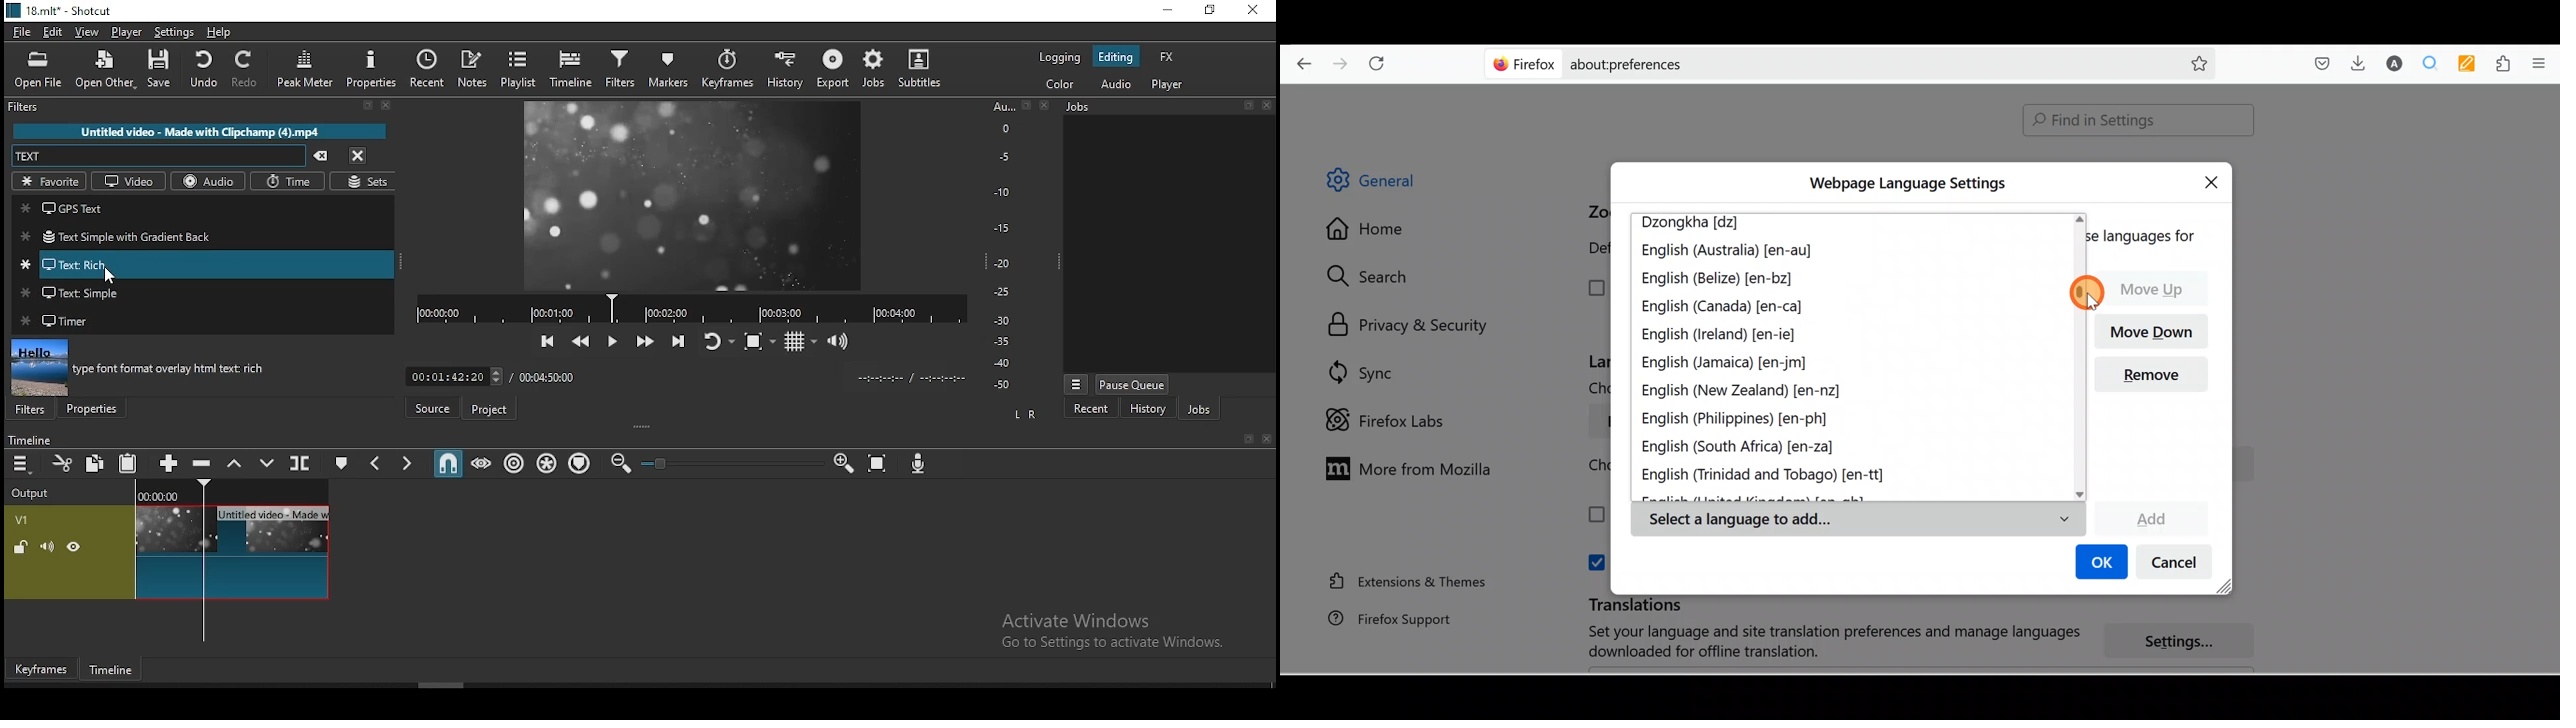  What do you see at coordinates (55, 33) in the screenshot?
I see `edit` at bounding box center [55, 33].